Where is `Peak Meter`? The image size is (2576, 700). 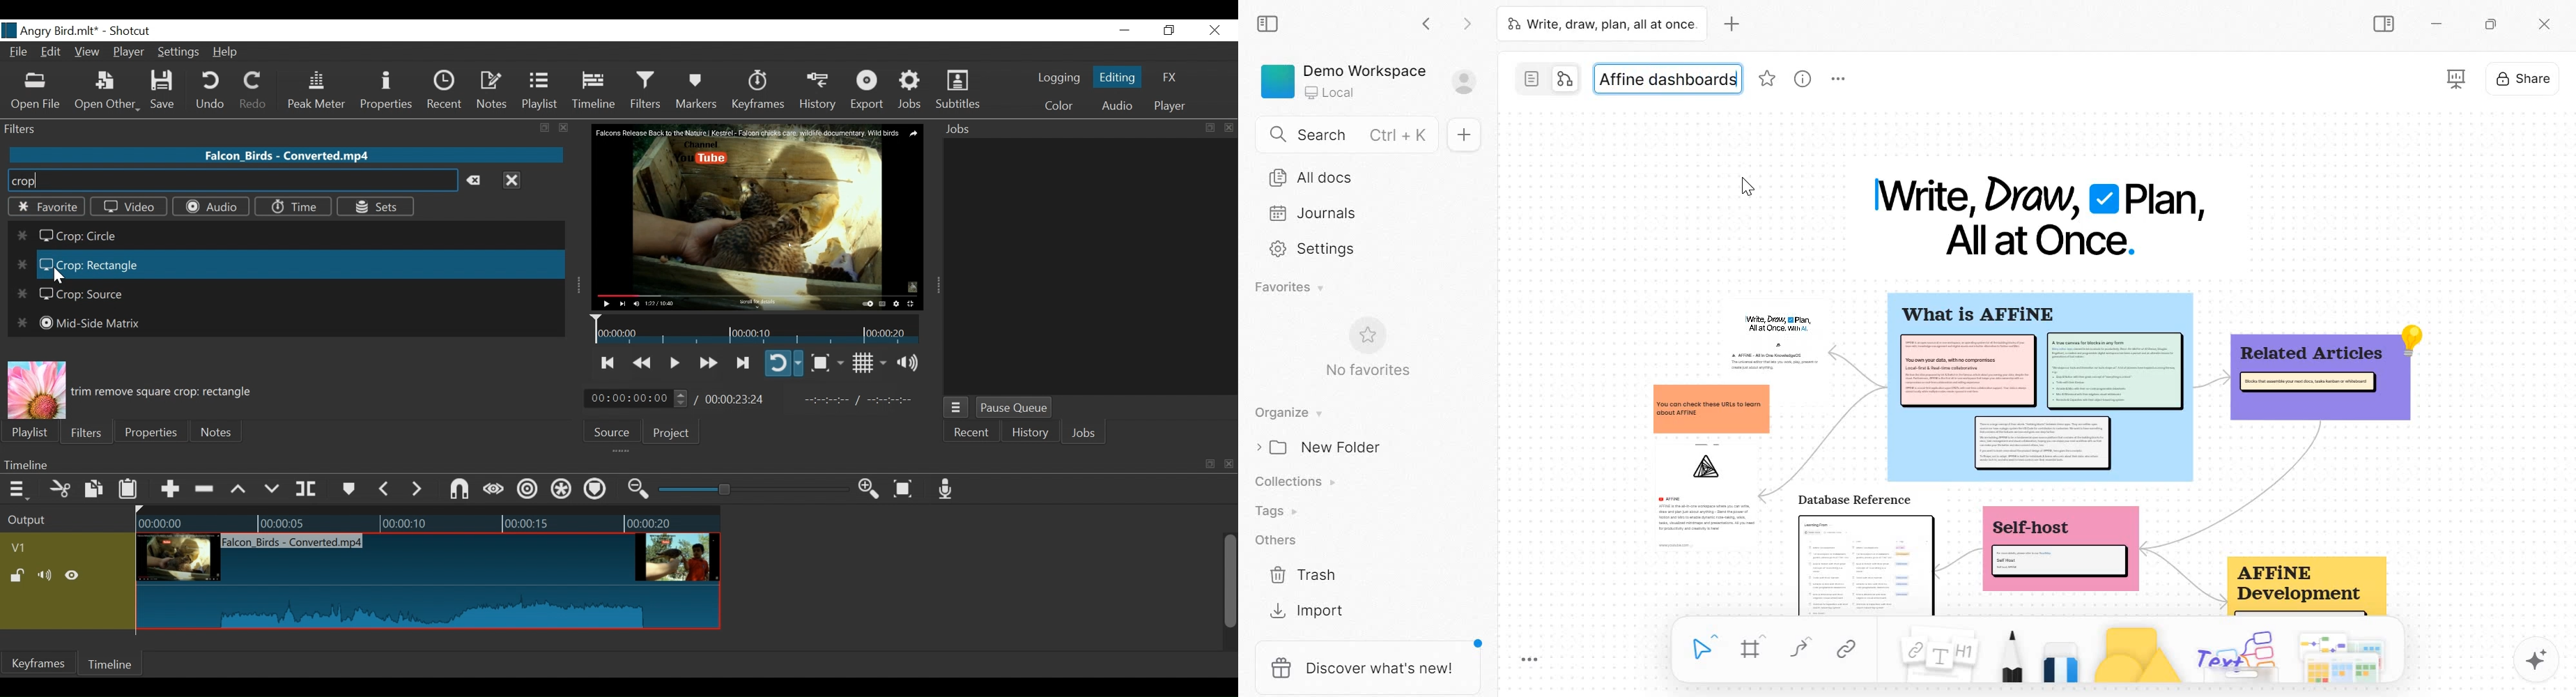
Peak Meter is located at coordinates (319, 91).